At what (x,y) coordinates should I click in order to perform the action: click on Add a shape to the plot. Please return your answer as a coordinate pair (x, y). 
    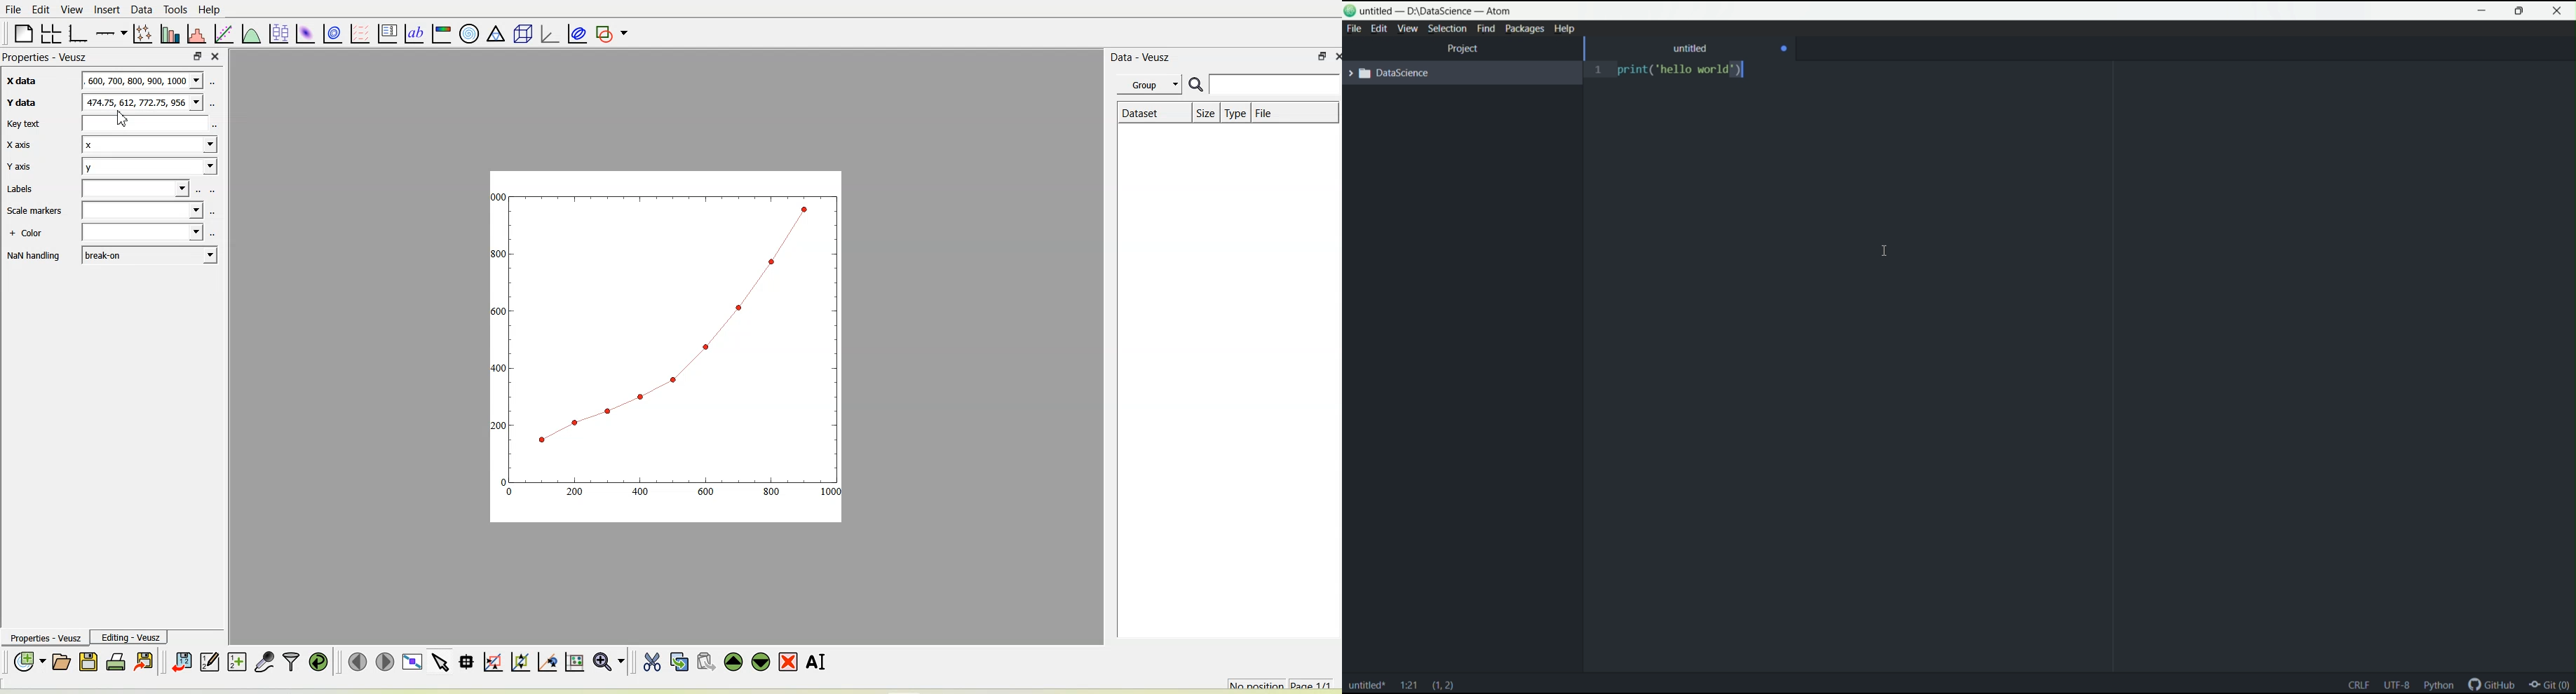
    Looking at the image, I should click on (610, 32).